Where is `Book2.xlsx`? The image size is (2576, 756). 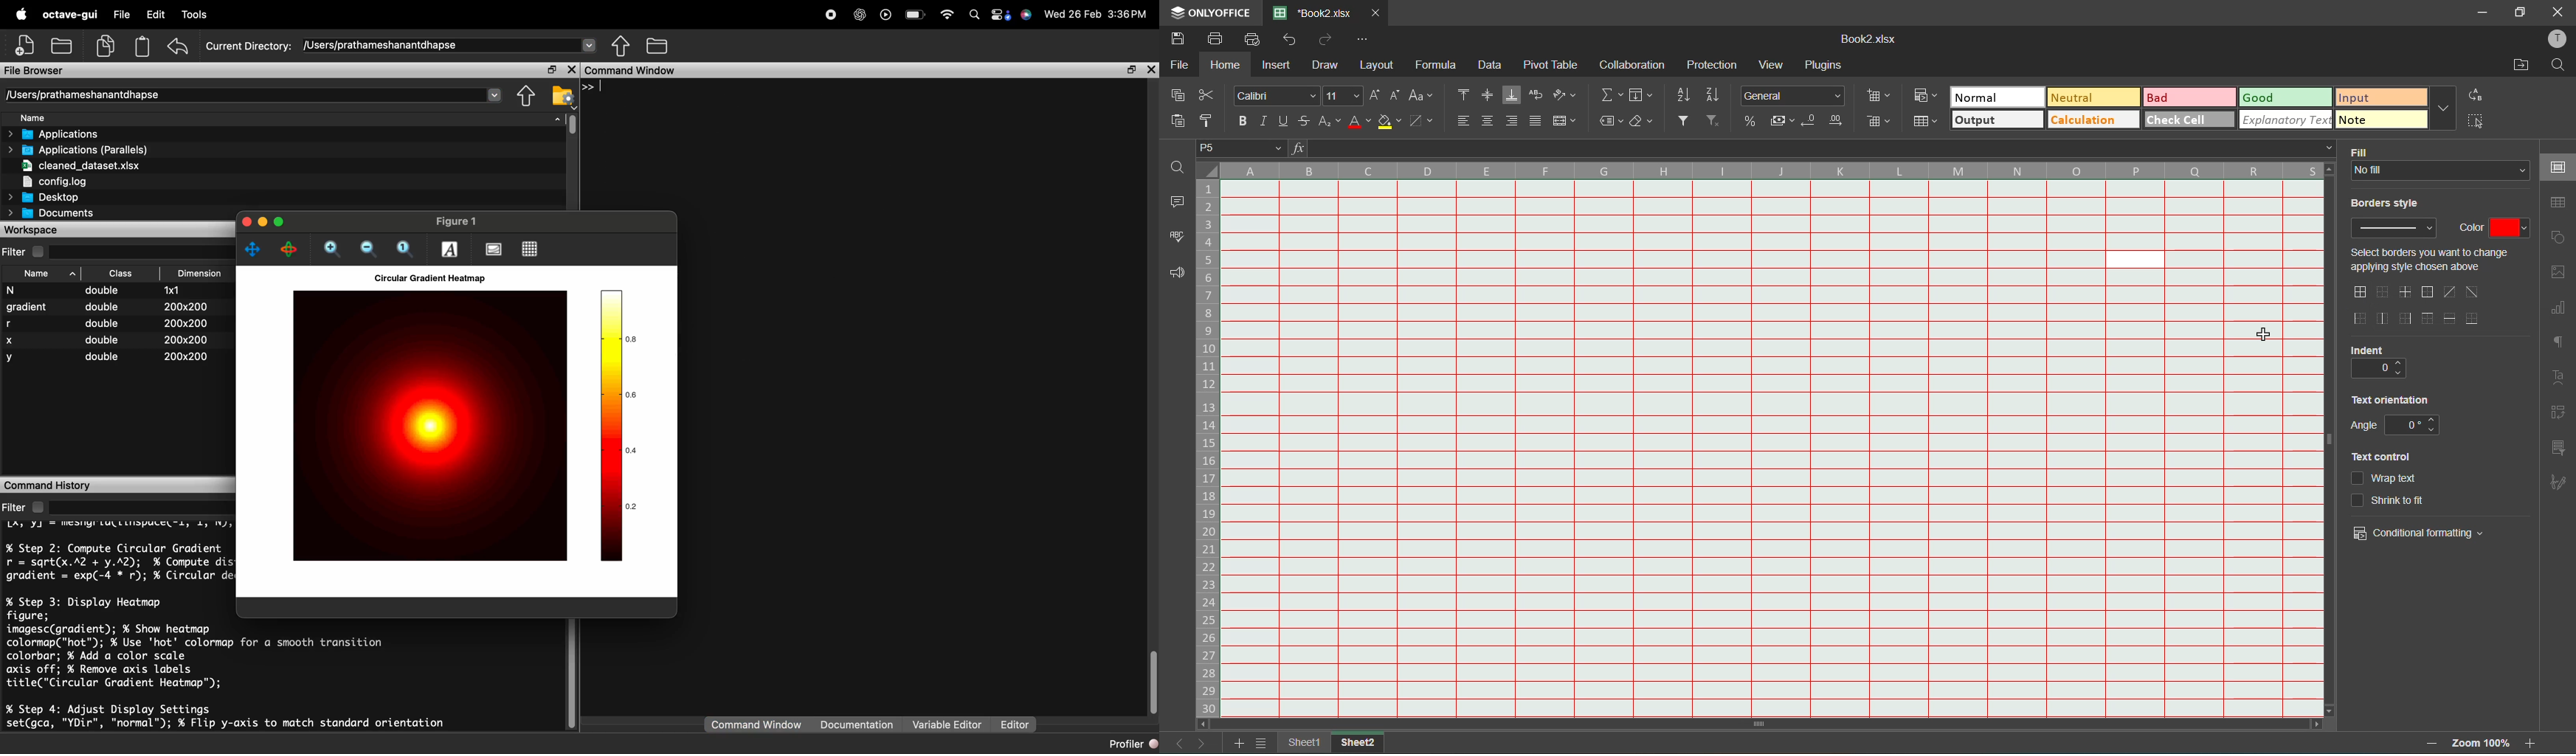
Book2.xlsx is located at coordinates (1872, 40).